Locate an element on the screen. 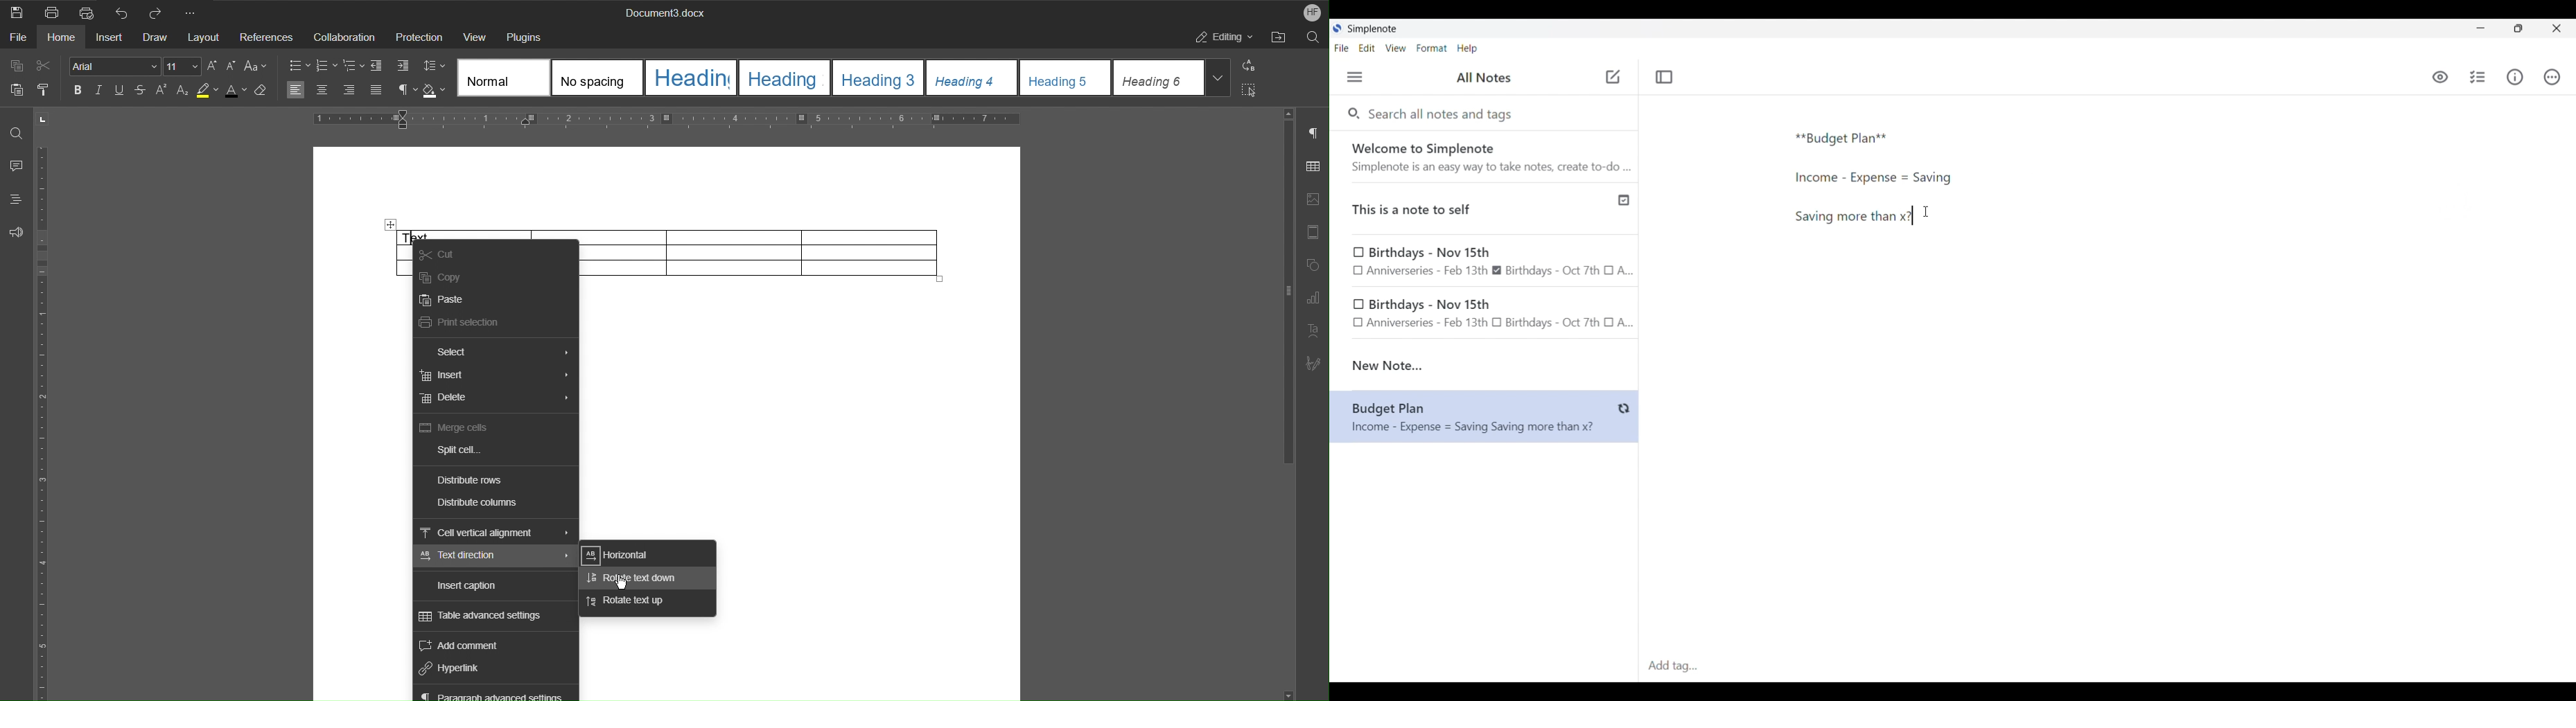 The width and height of the screenshot is (2576, 728). Paste is located at coordinates (442, 301).